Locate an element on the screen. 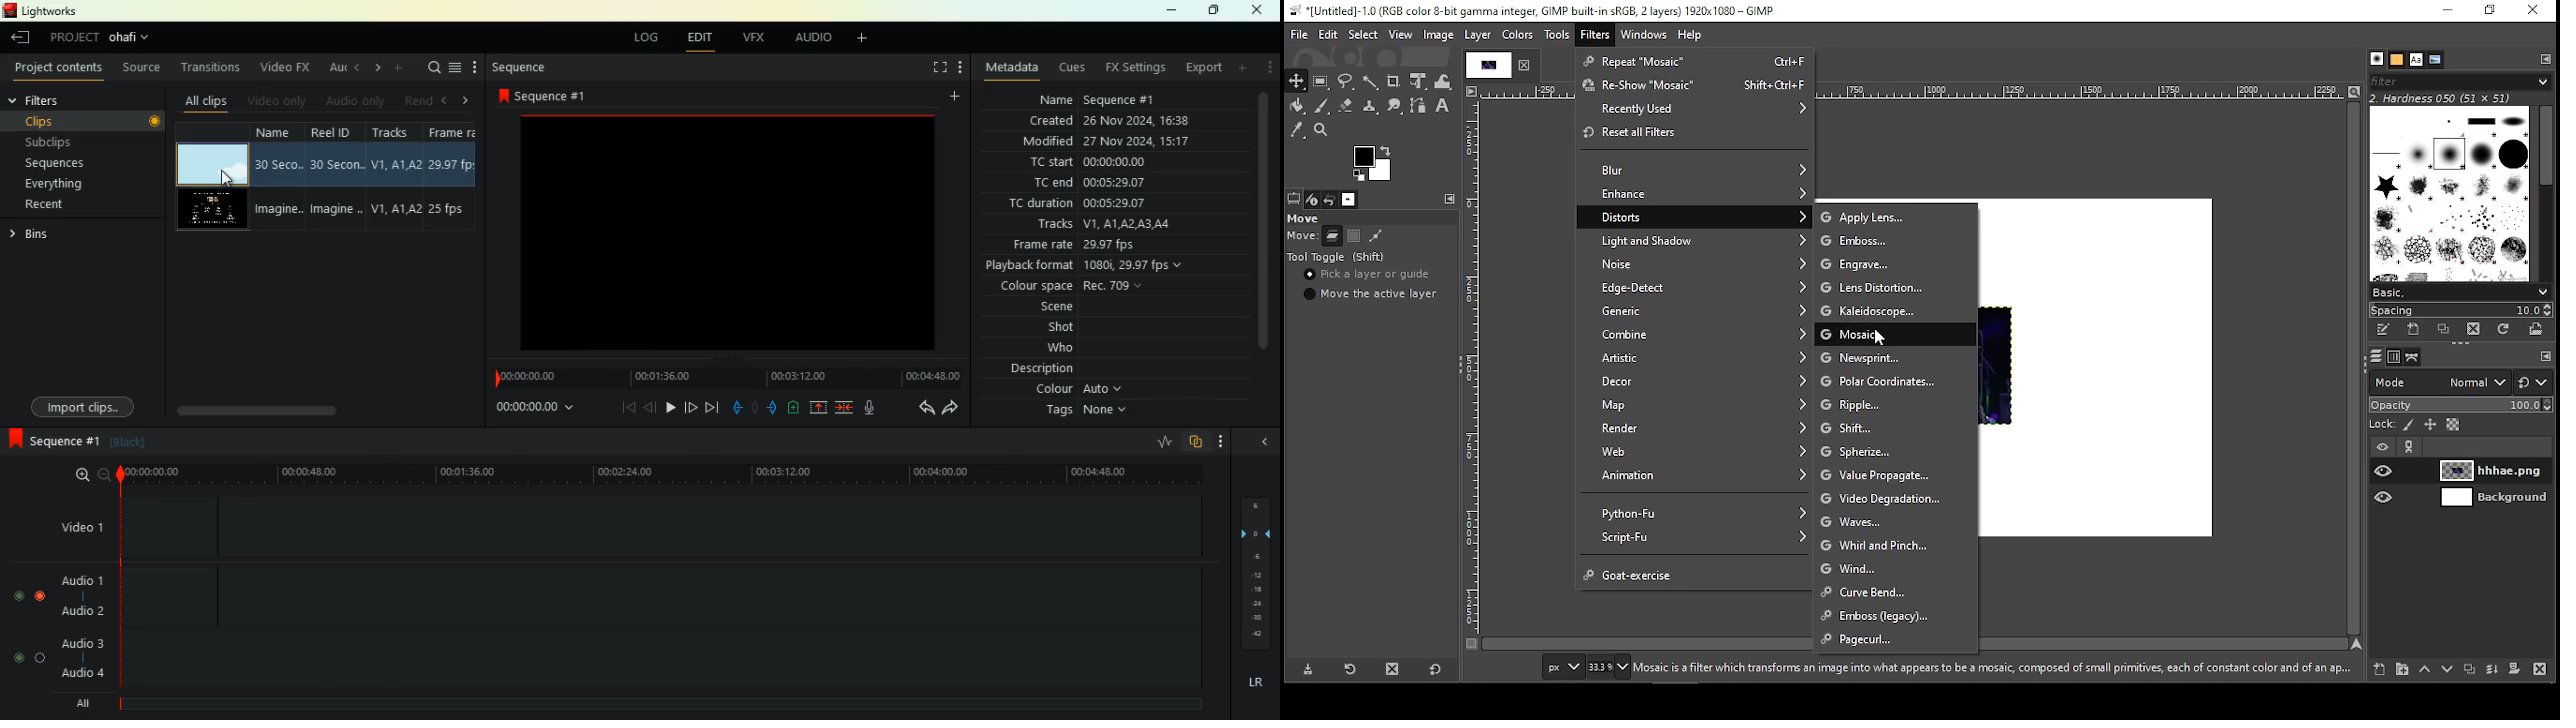  metadata is located at coordinates (1012, 66).